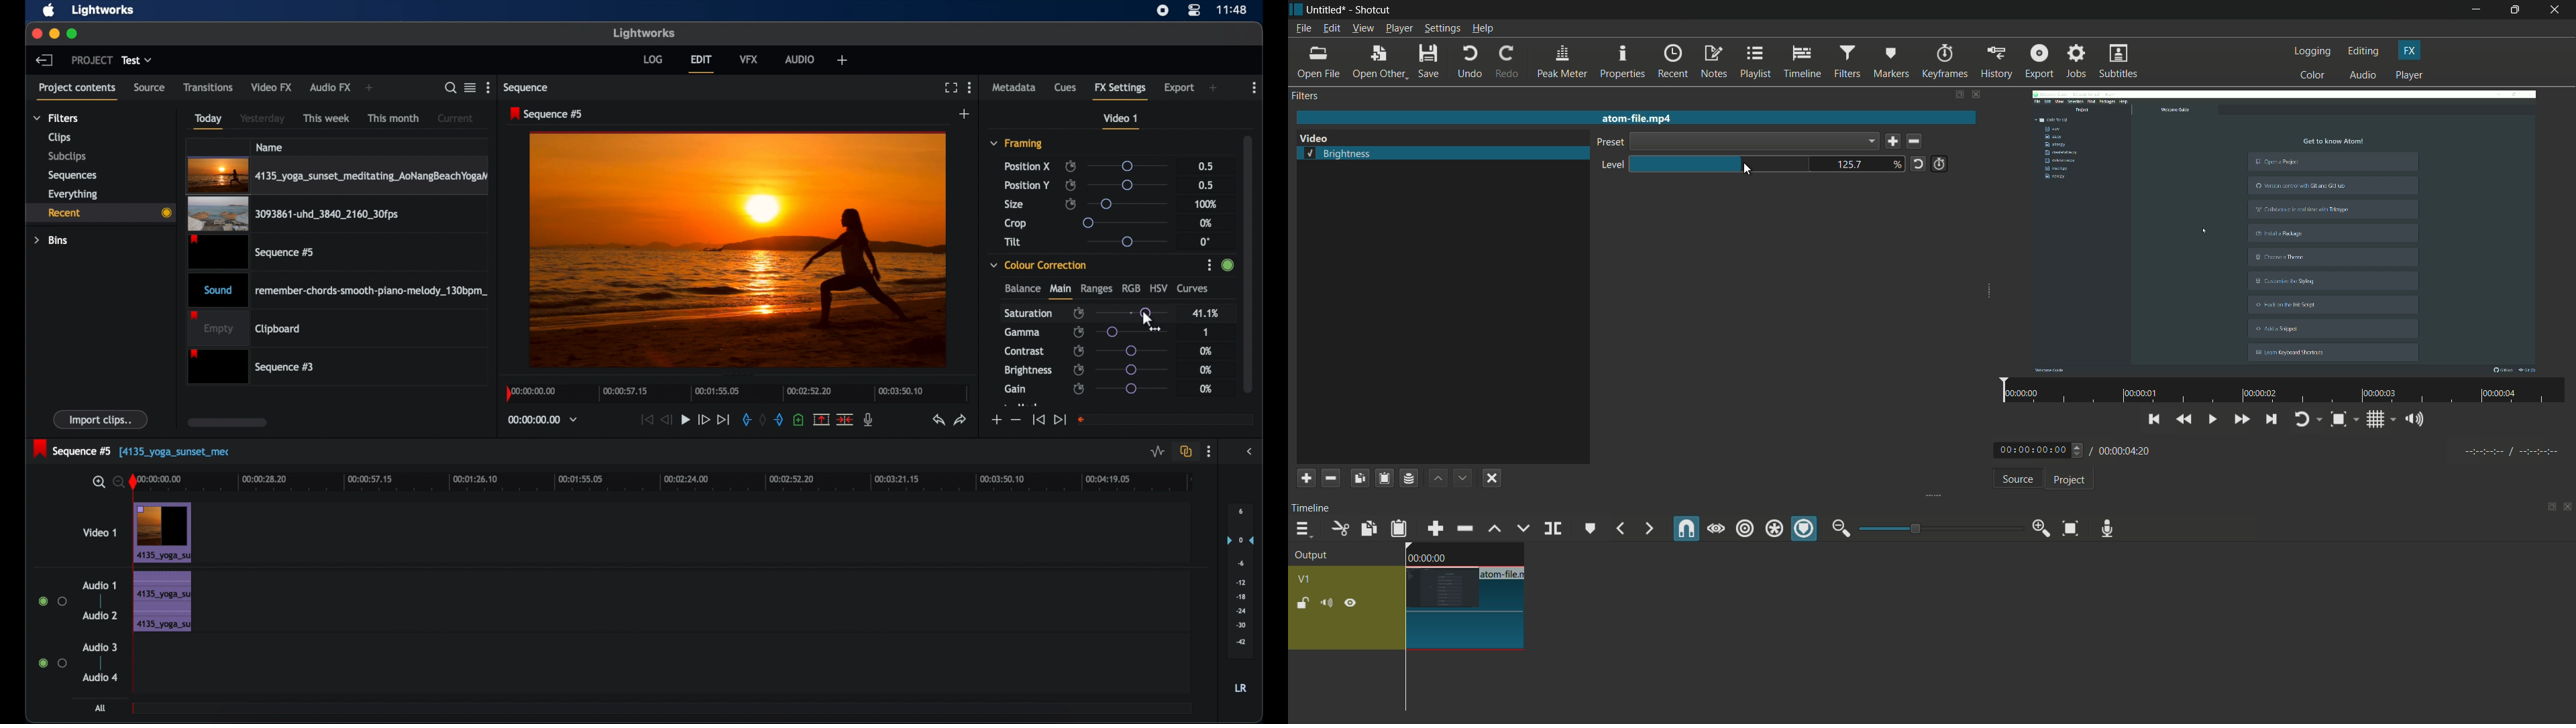 This screenshot has width=2576, height=728. I want to click on add, so click(841, 60).